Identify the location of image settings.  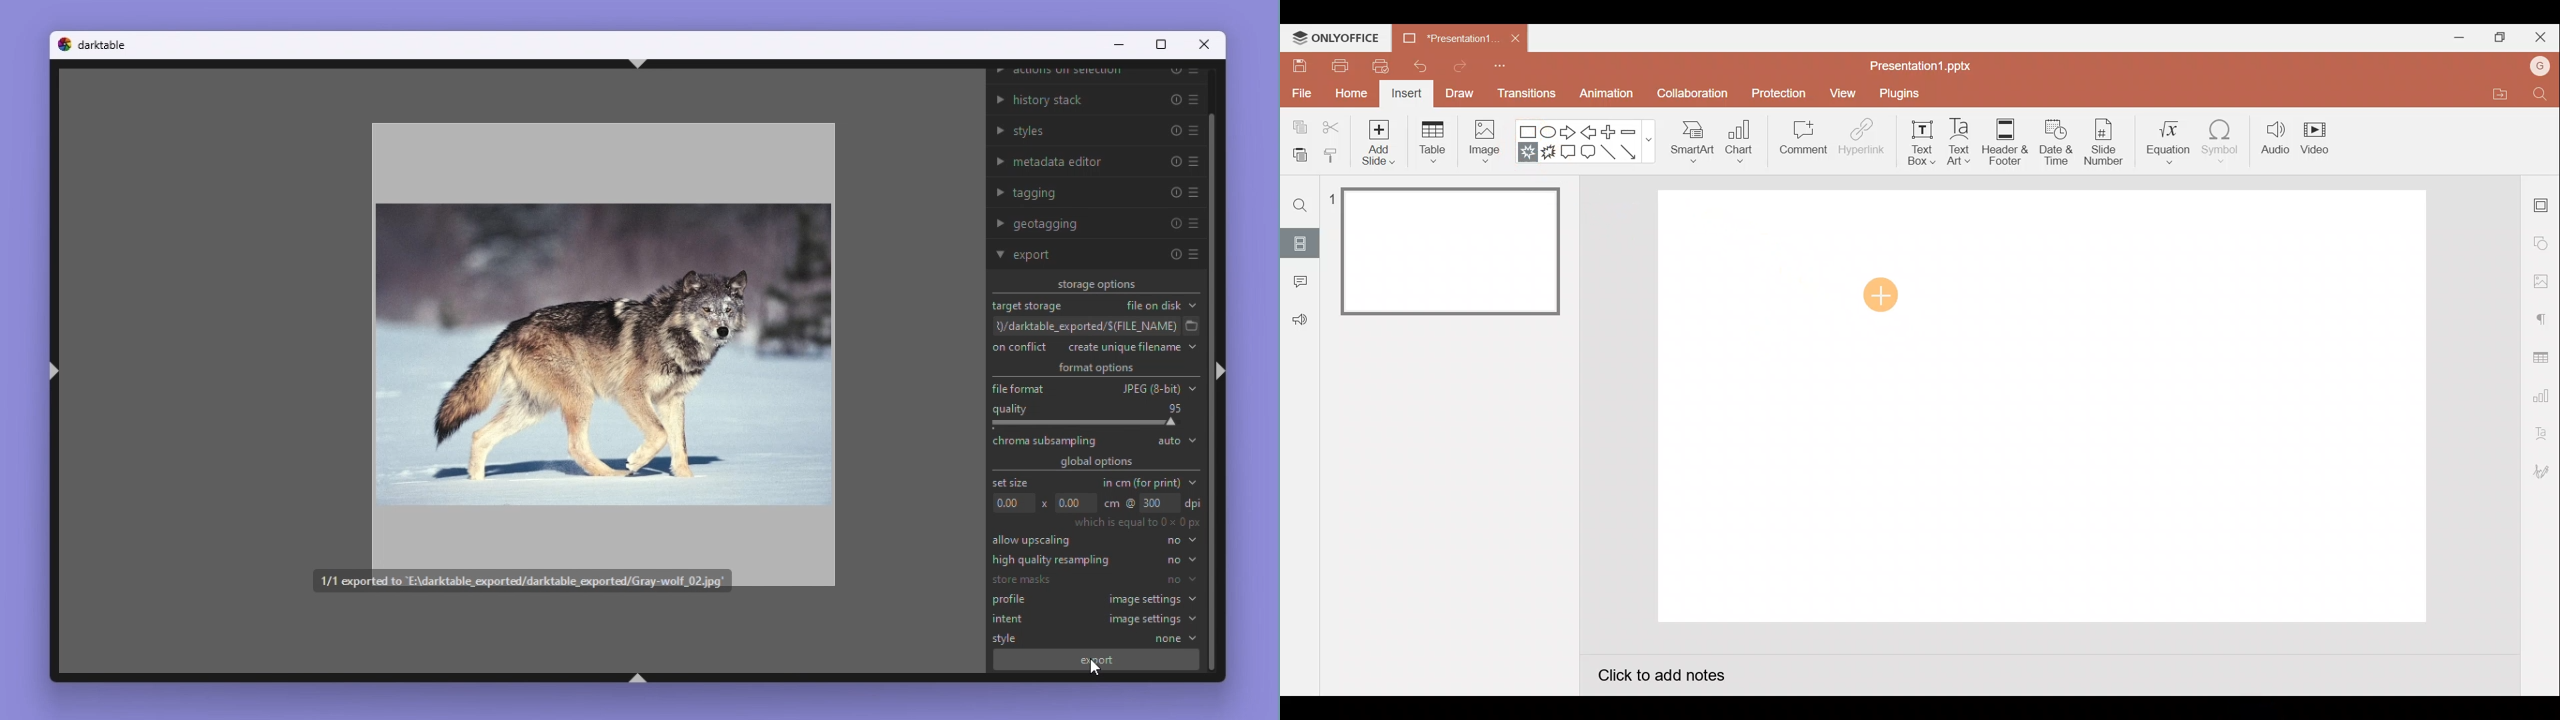
(1153, 619).